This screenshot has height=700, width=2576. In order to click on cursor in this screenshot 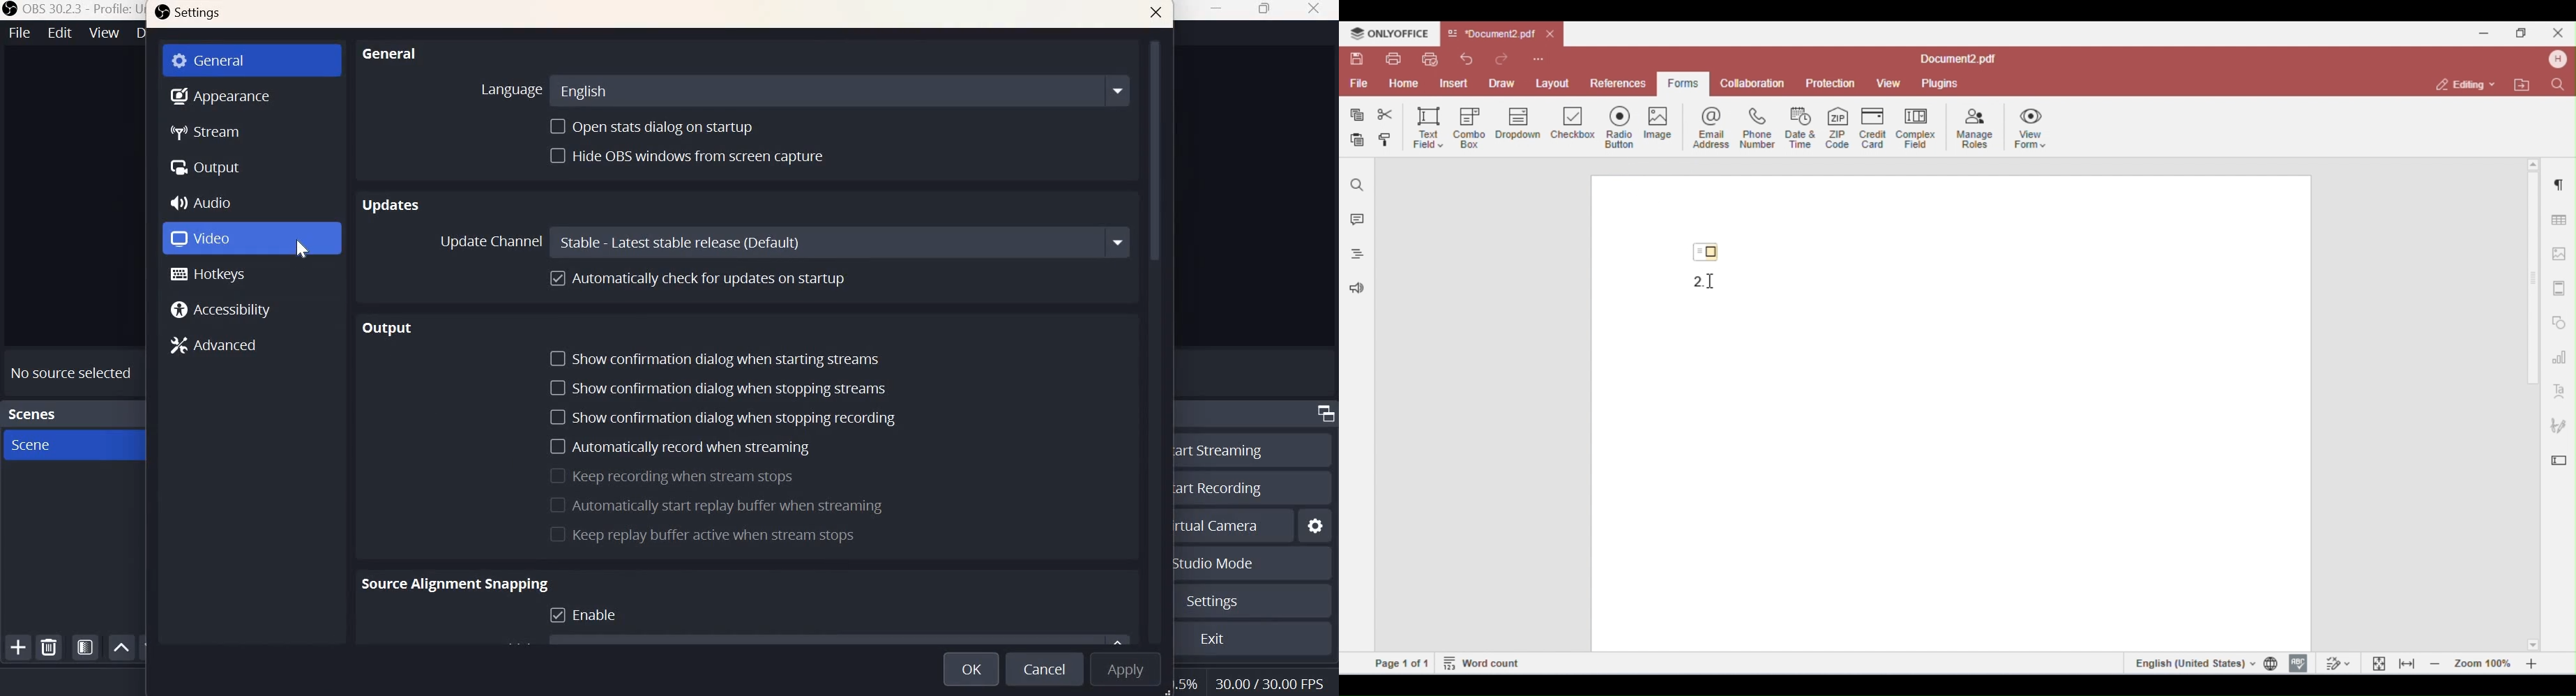, I will do `click(302, 249)`.